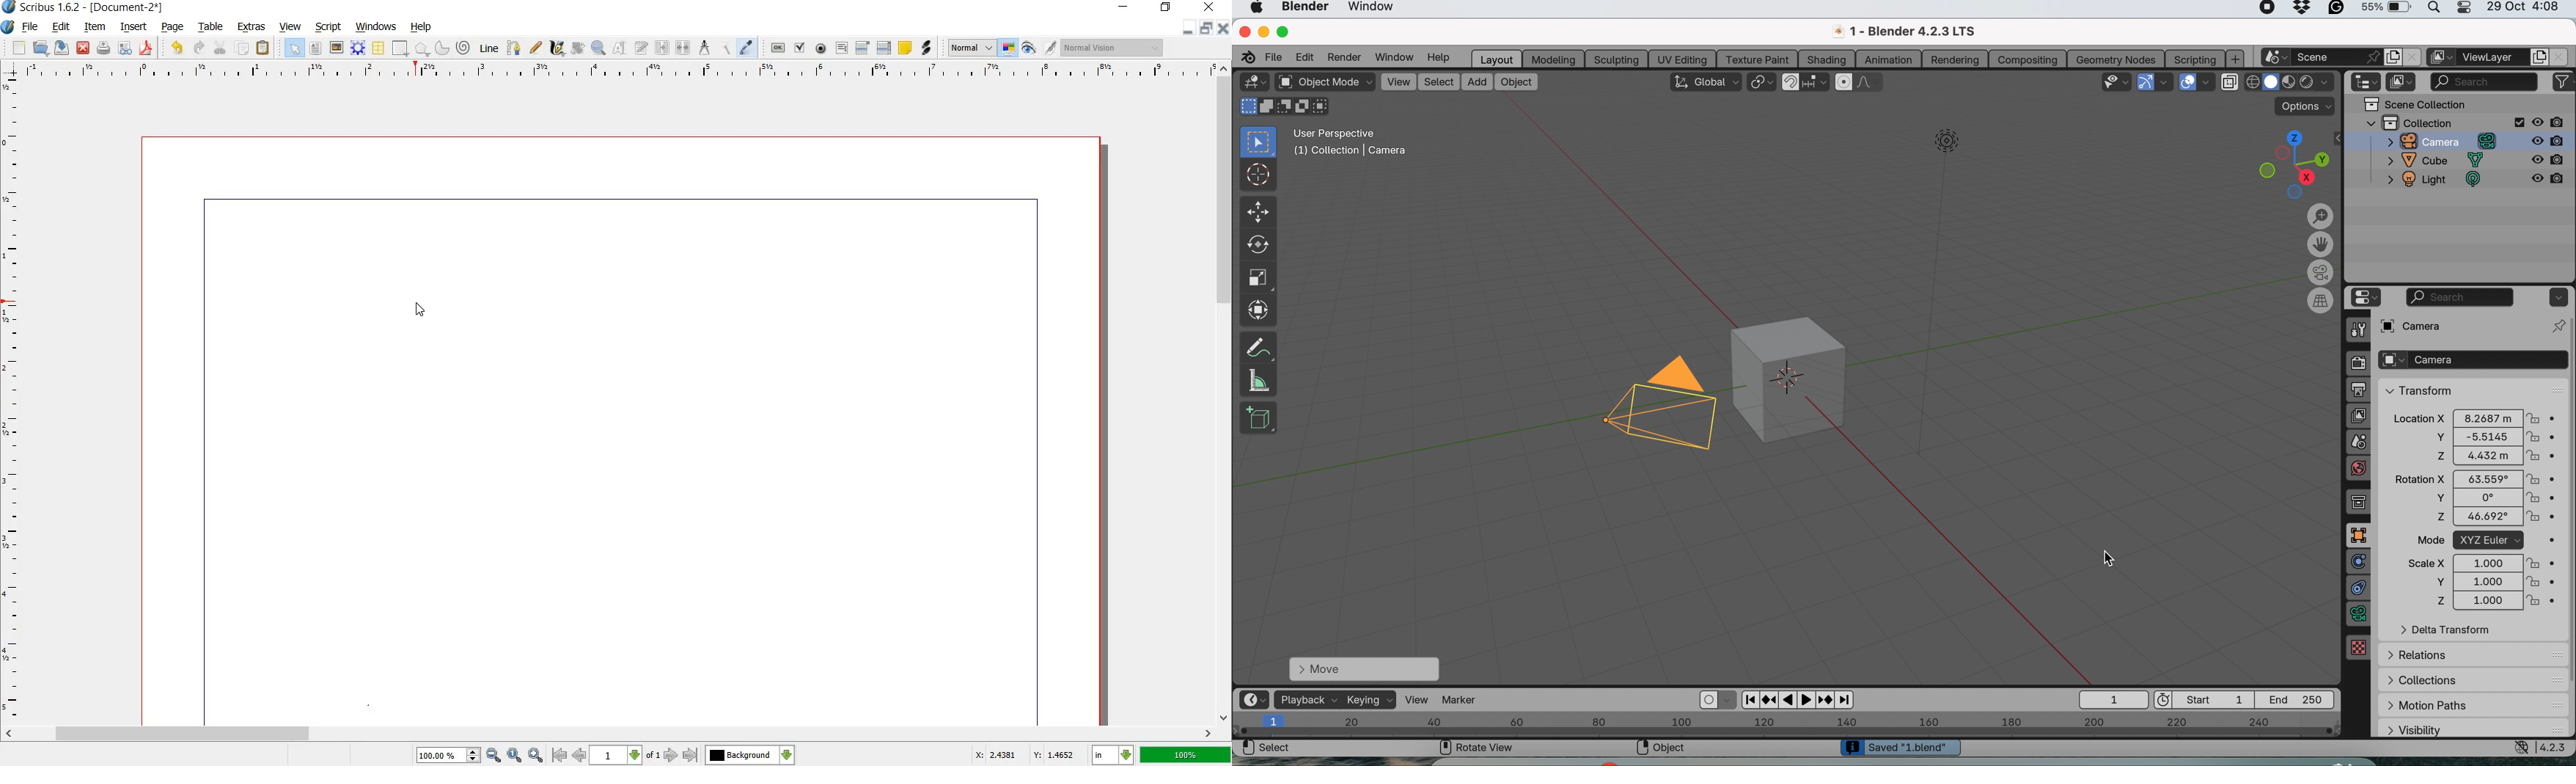 Image resolution: width=2576 pixels, height=784 pixels. What do you see at coordinates (600, 46) in the screenshot?
I see `ZOOM IN OR OUT` at bounding box center [600, 46].